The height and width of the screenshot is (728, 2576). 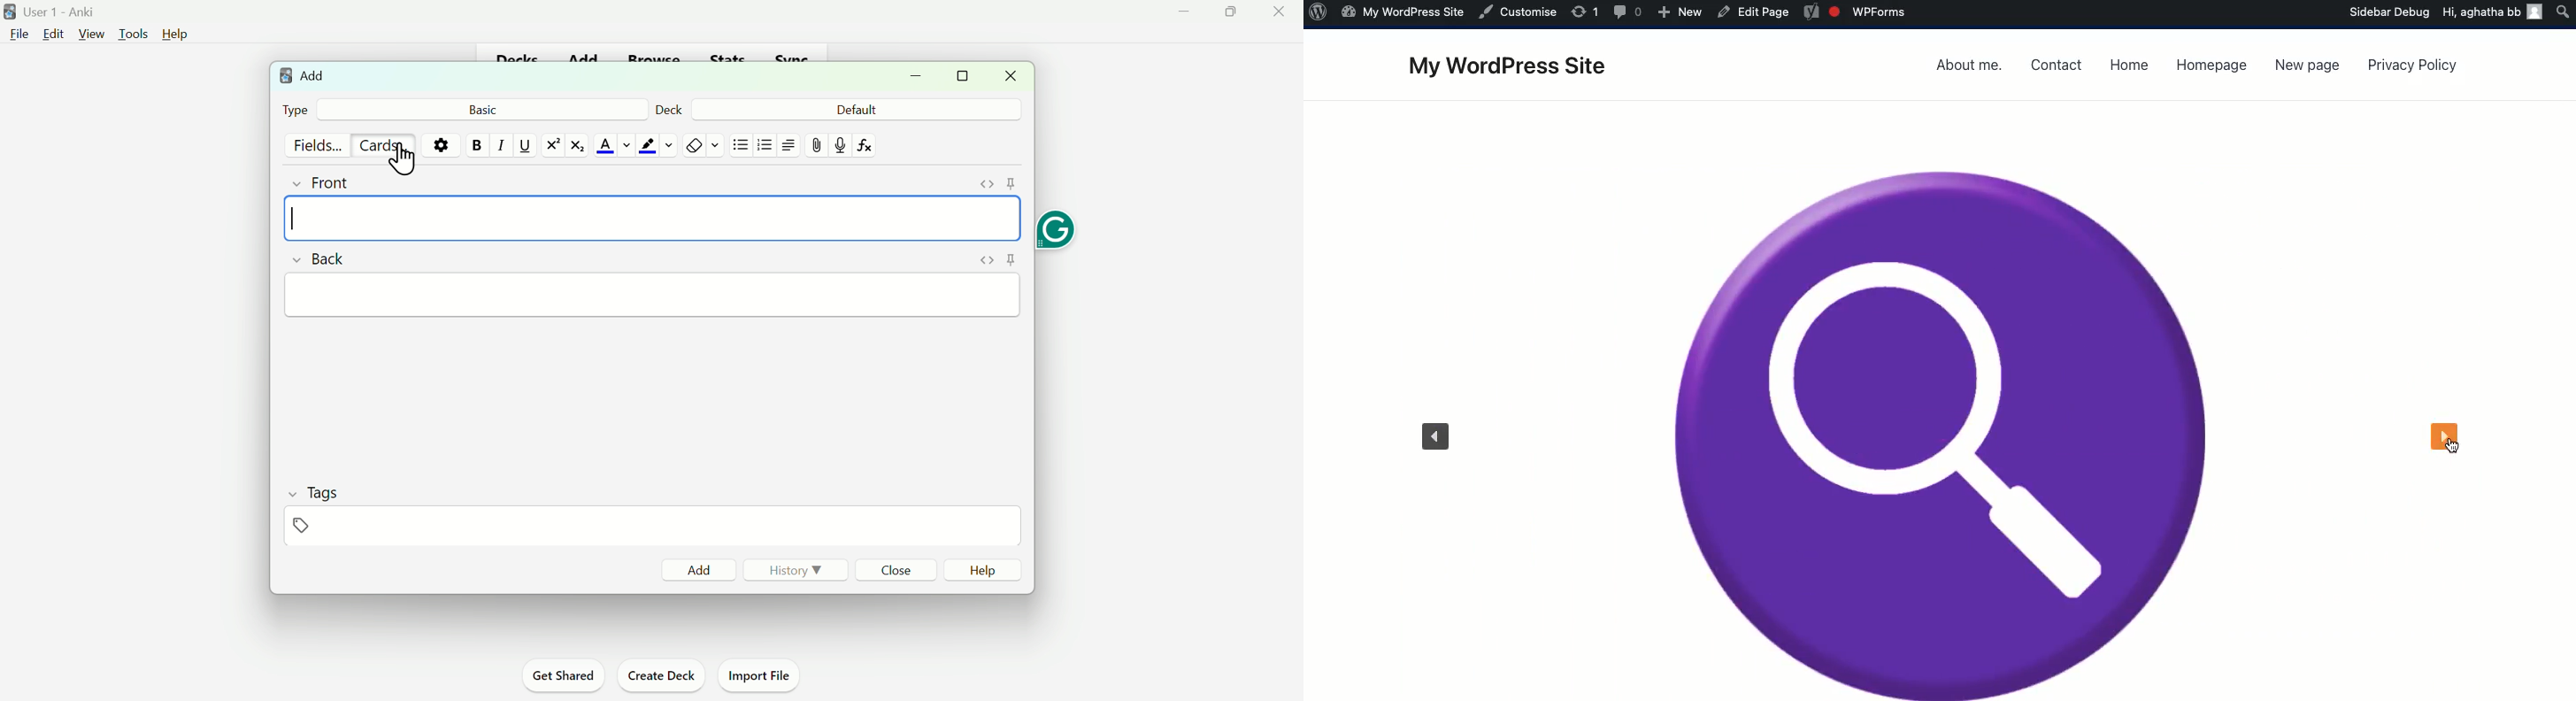 I want to click on typing cursor, so click(x=295, y=220).